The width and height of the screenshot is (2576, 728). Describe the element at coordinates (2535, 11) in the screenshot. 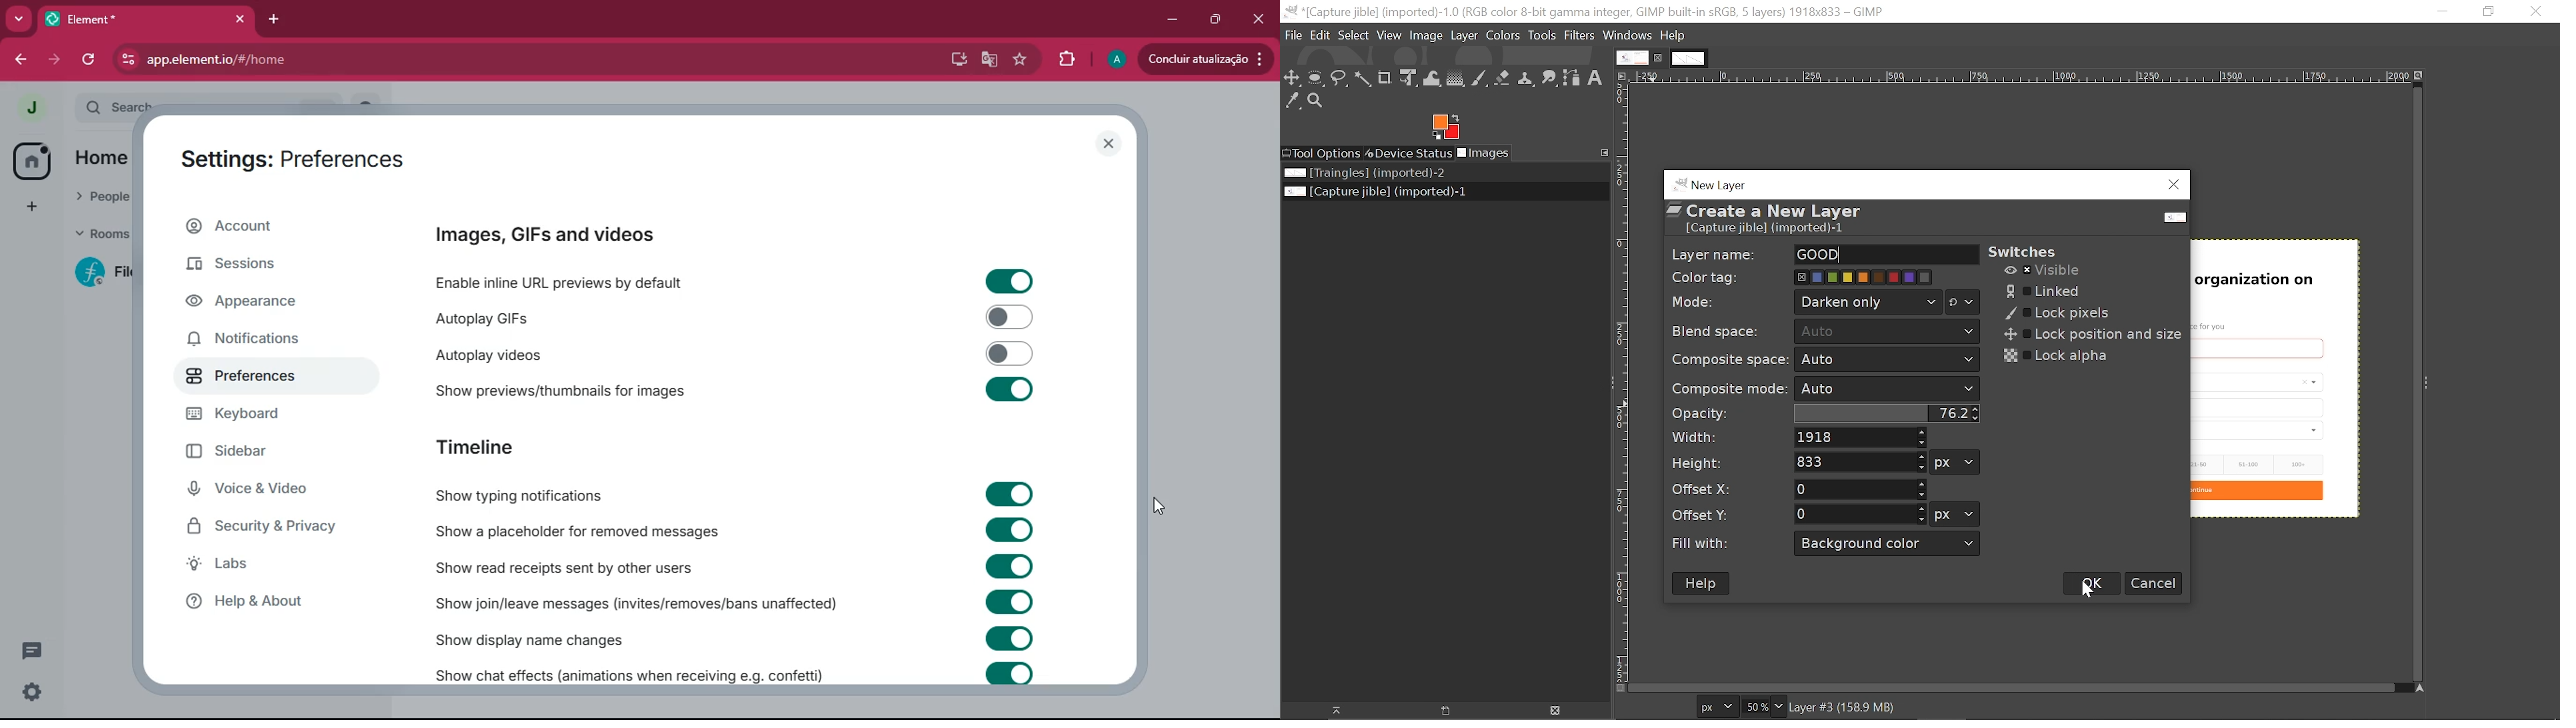

I see `Cose` at that location.